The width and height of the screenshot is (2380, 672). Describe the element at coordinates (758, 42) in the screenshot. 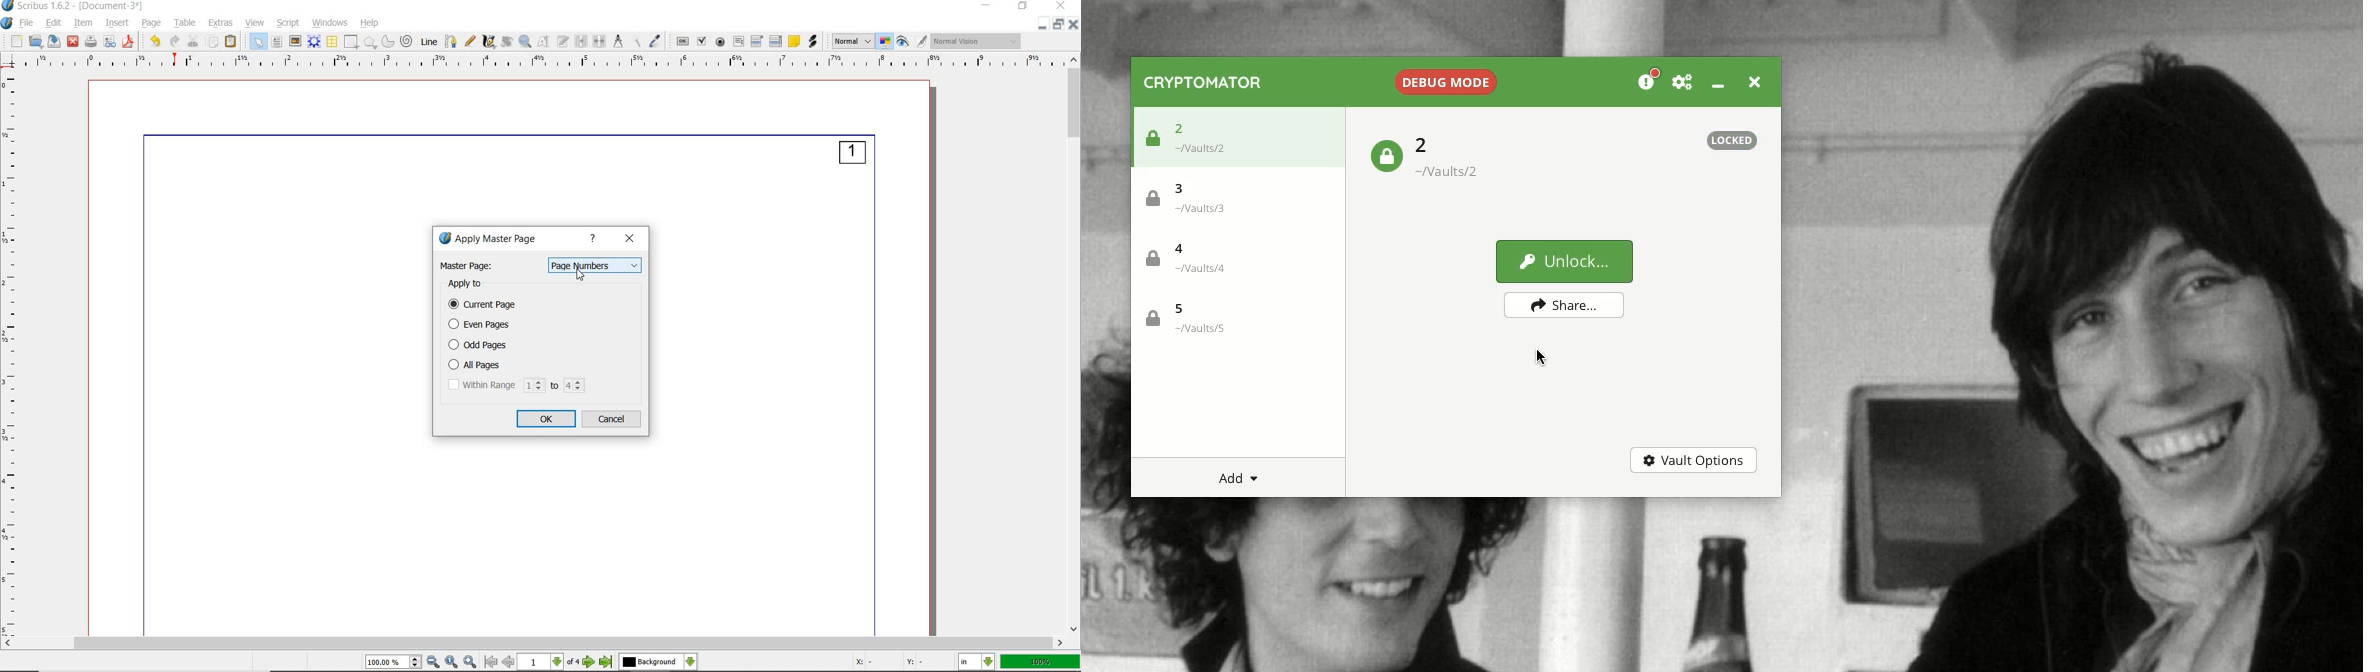

I see `pdf combo box` at that location.